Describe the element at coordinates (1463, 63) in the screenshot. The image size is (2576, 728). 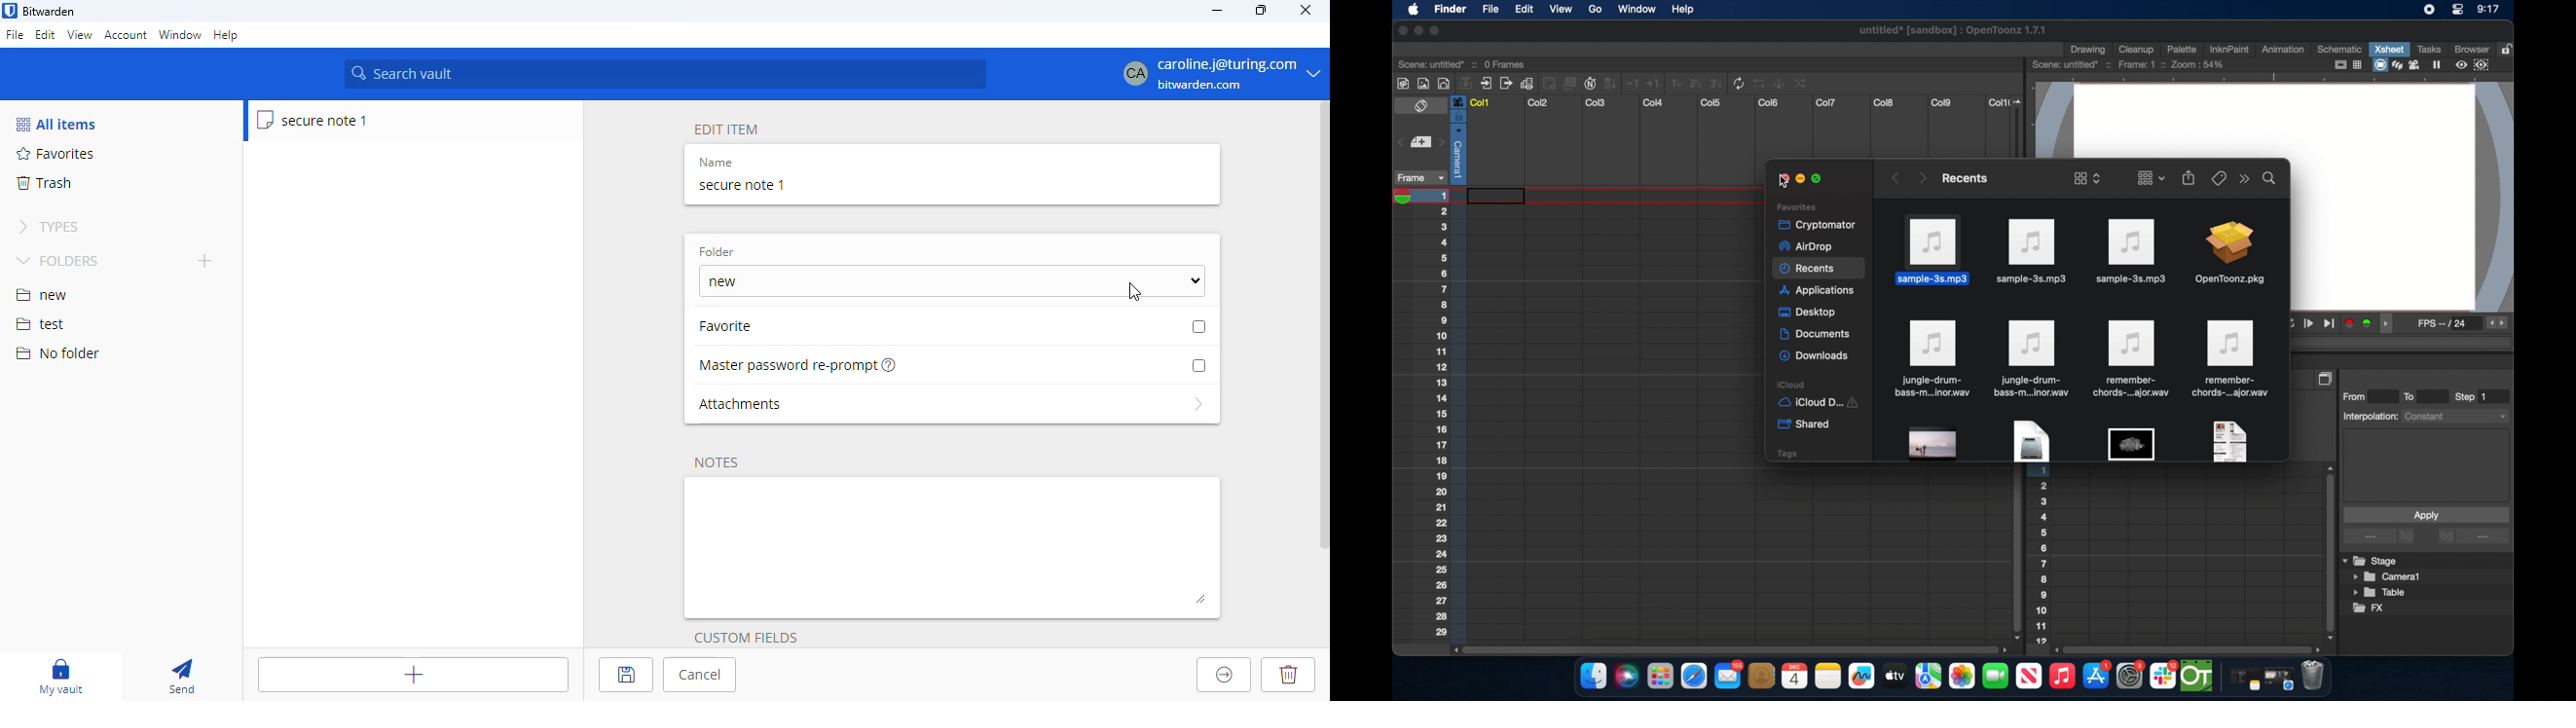
I see `scene` at that location.